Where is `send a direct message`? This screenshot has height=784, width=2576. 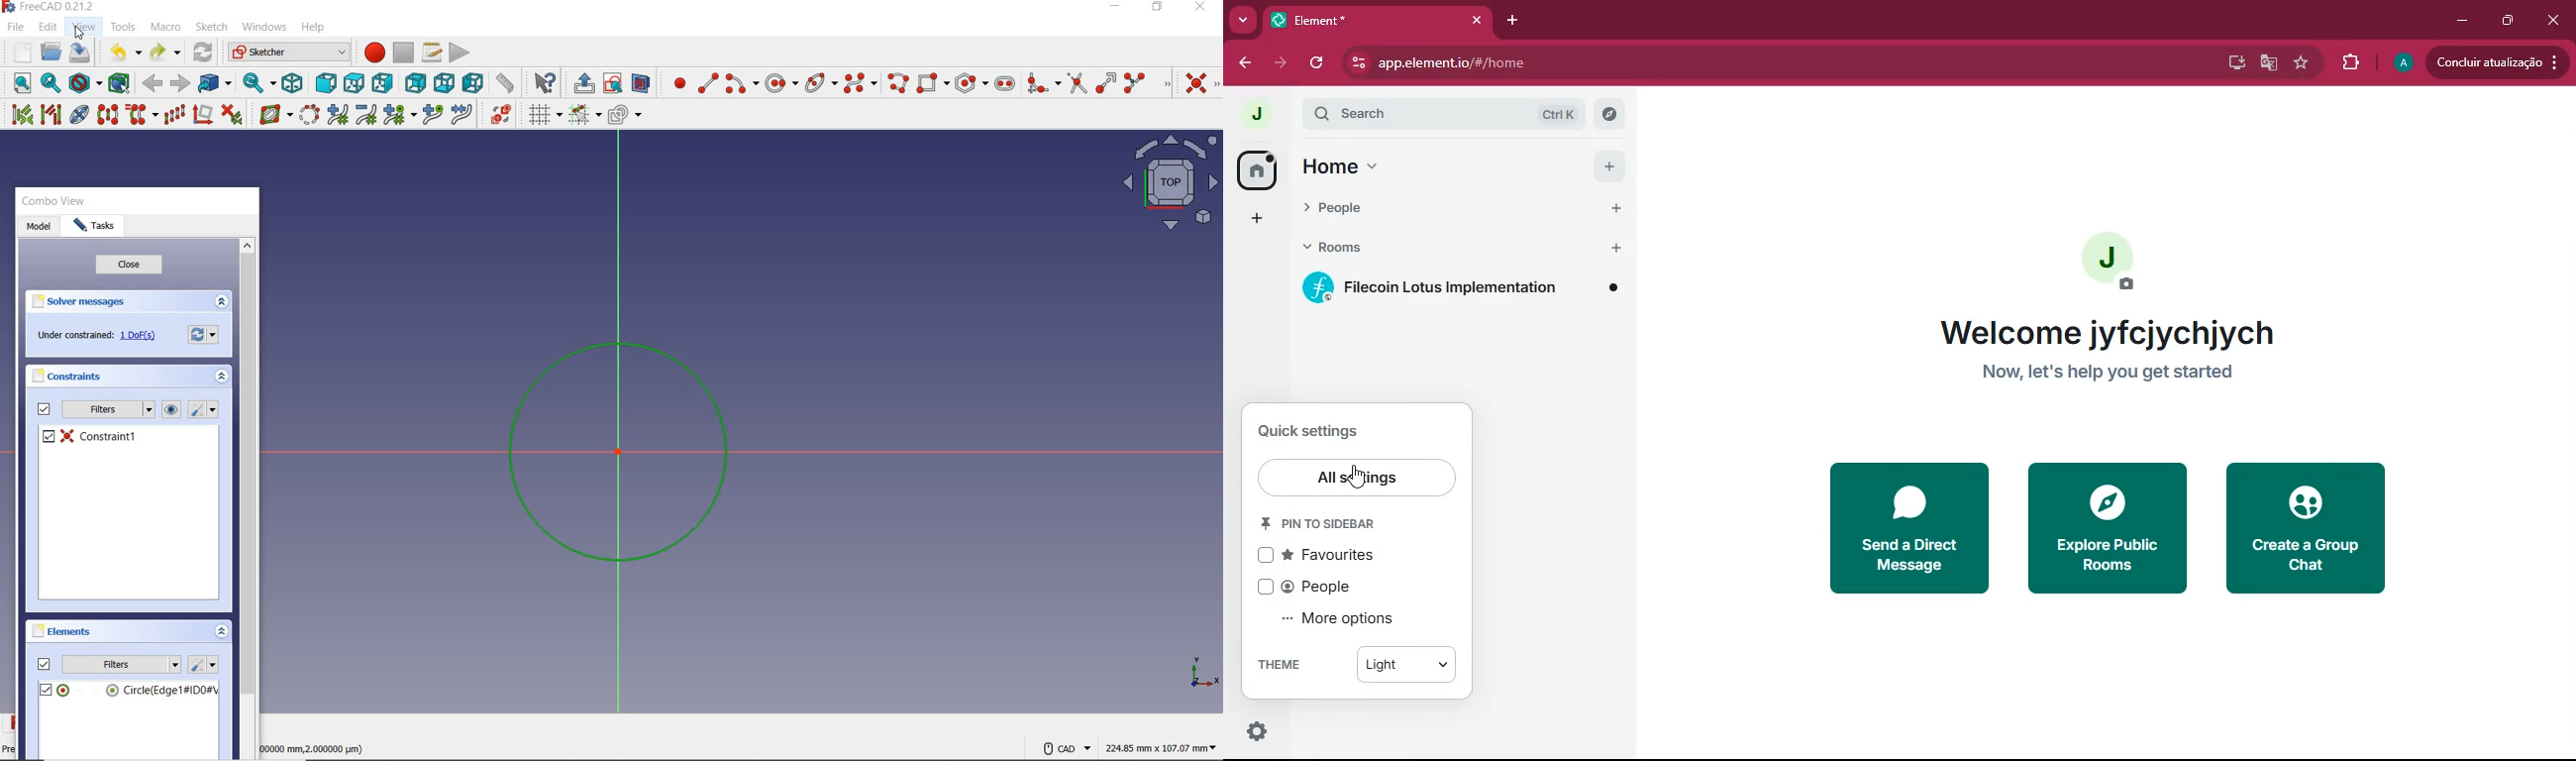 send a direct message is located at coordinates (1912, 527).